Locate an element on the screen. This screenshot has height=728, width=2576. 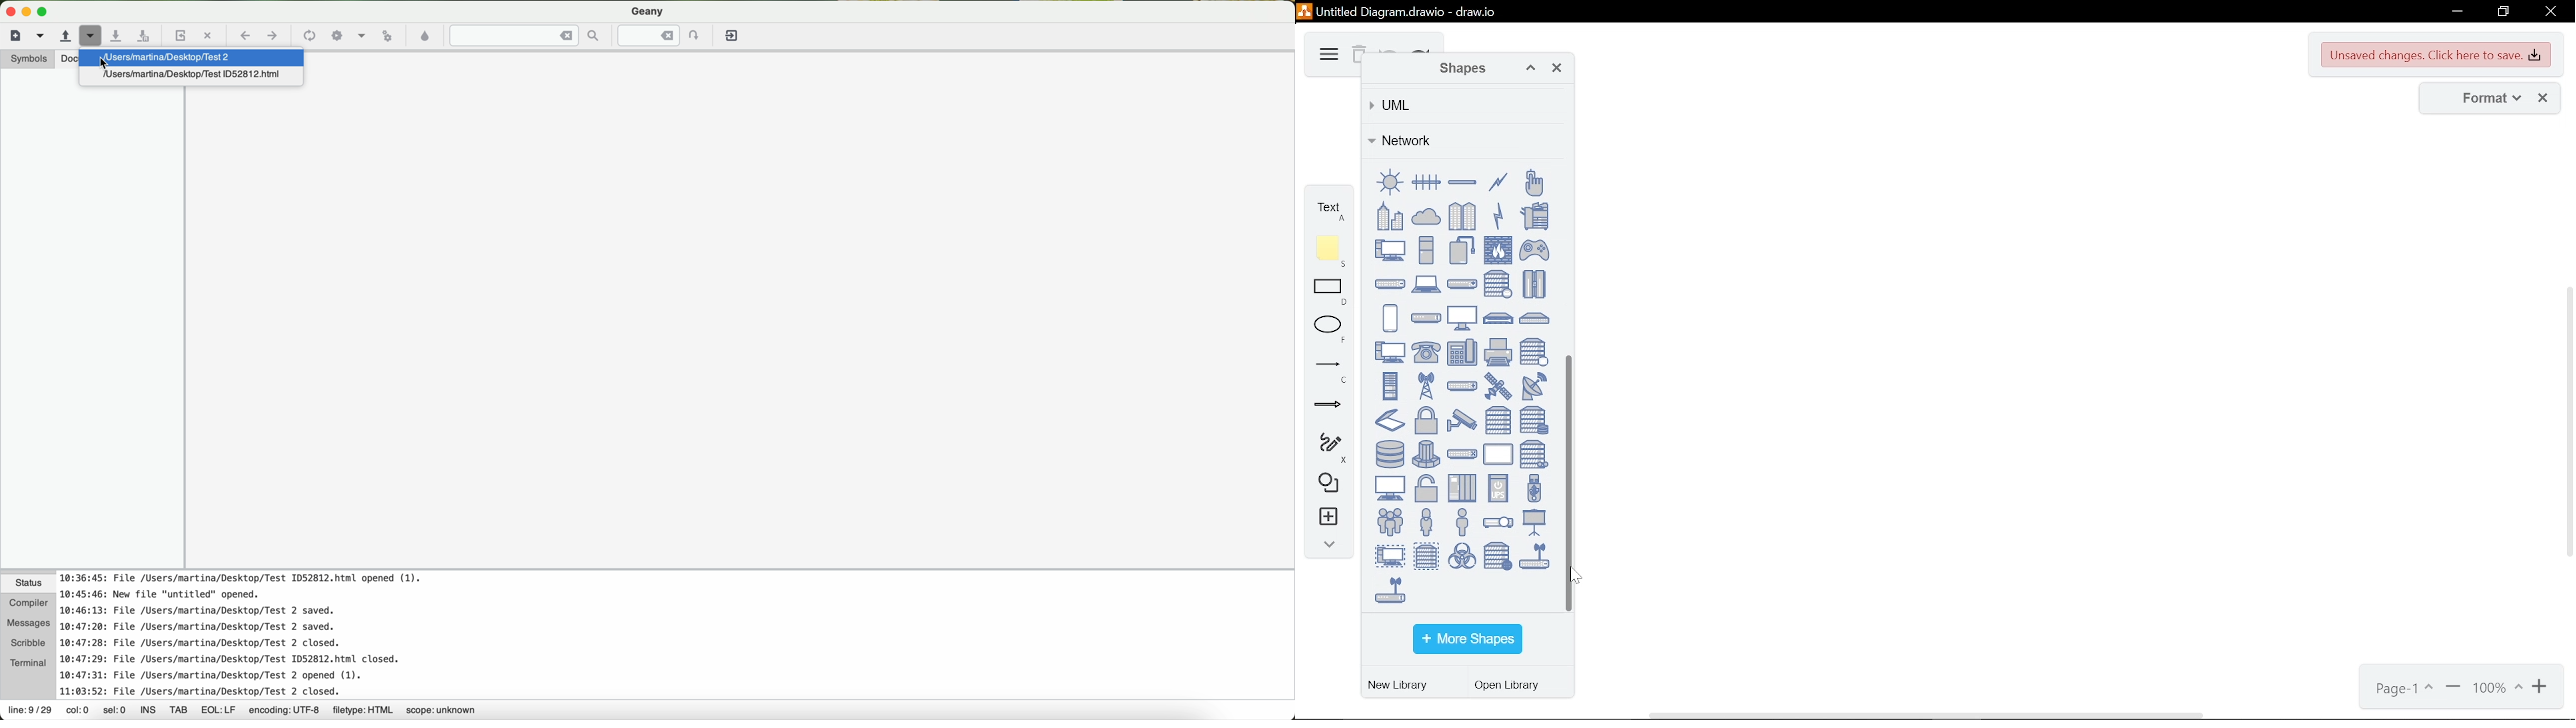
terminal is located at coordinates (1390, 488).